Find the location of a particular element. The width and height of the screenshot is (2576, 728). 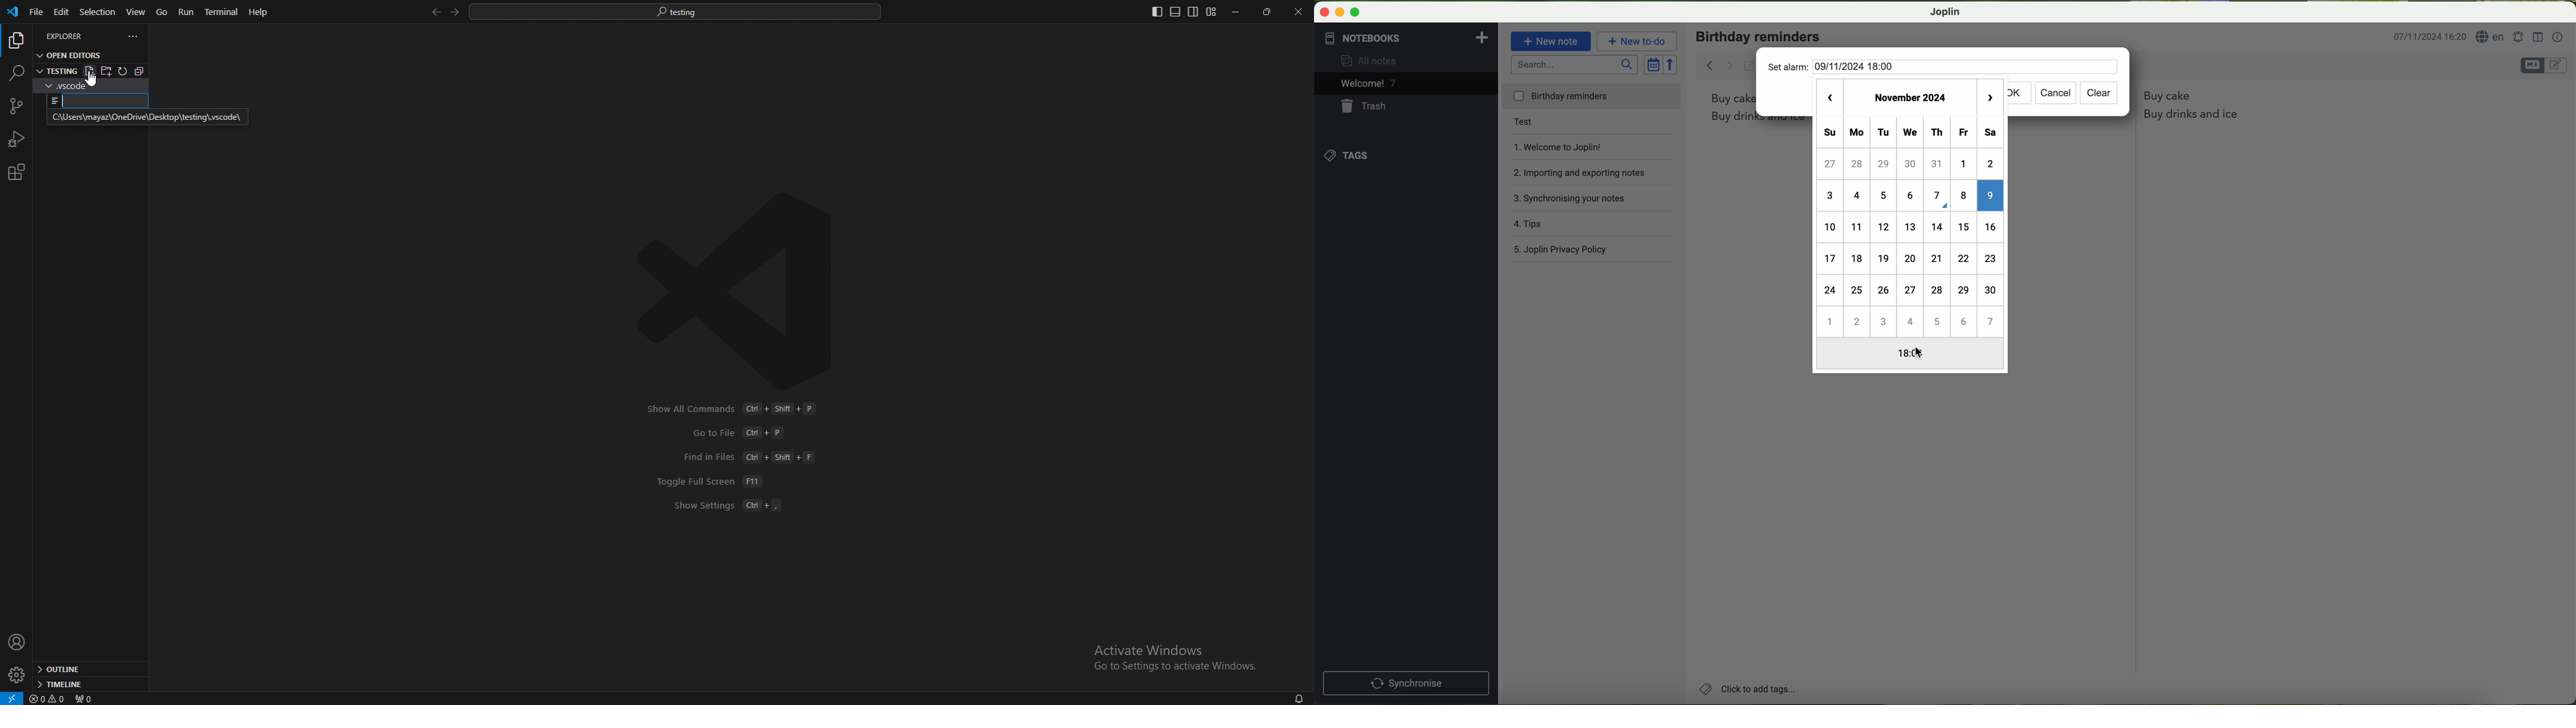

set alarm 09/11/2024 18:00 is located at coordinates (1837, 67).